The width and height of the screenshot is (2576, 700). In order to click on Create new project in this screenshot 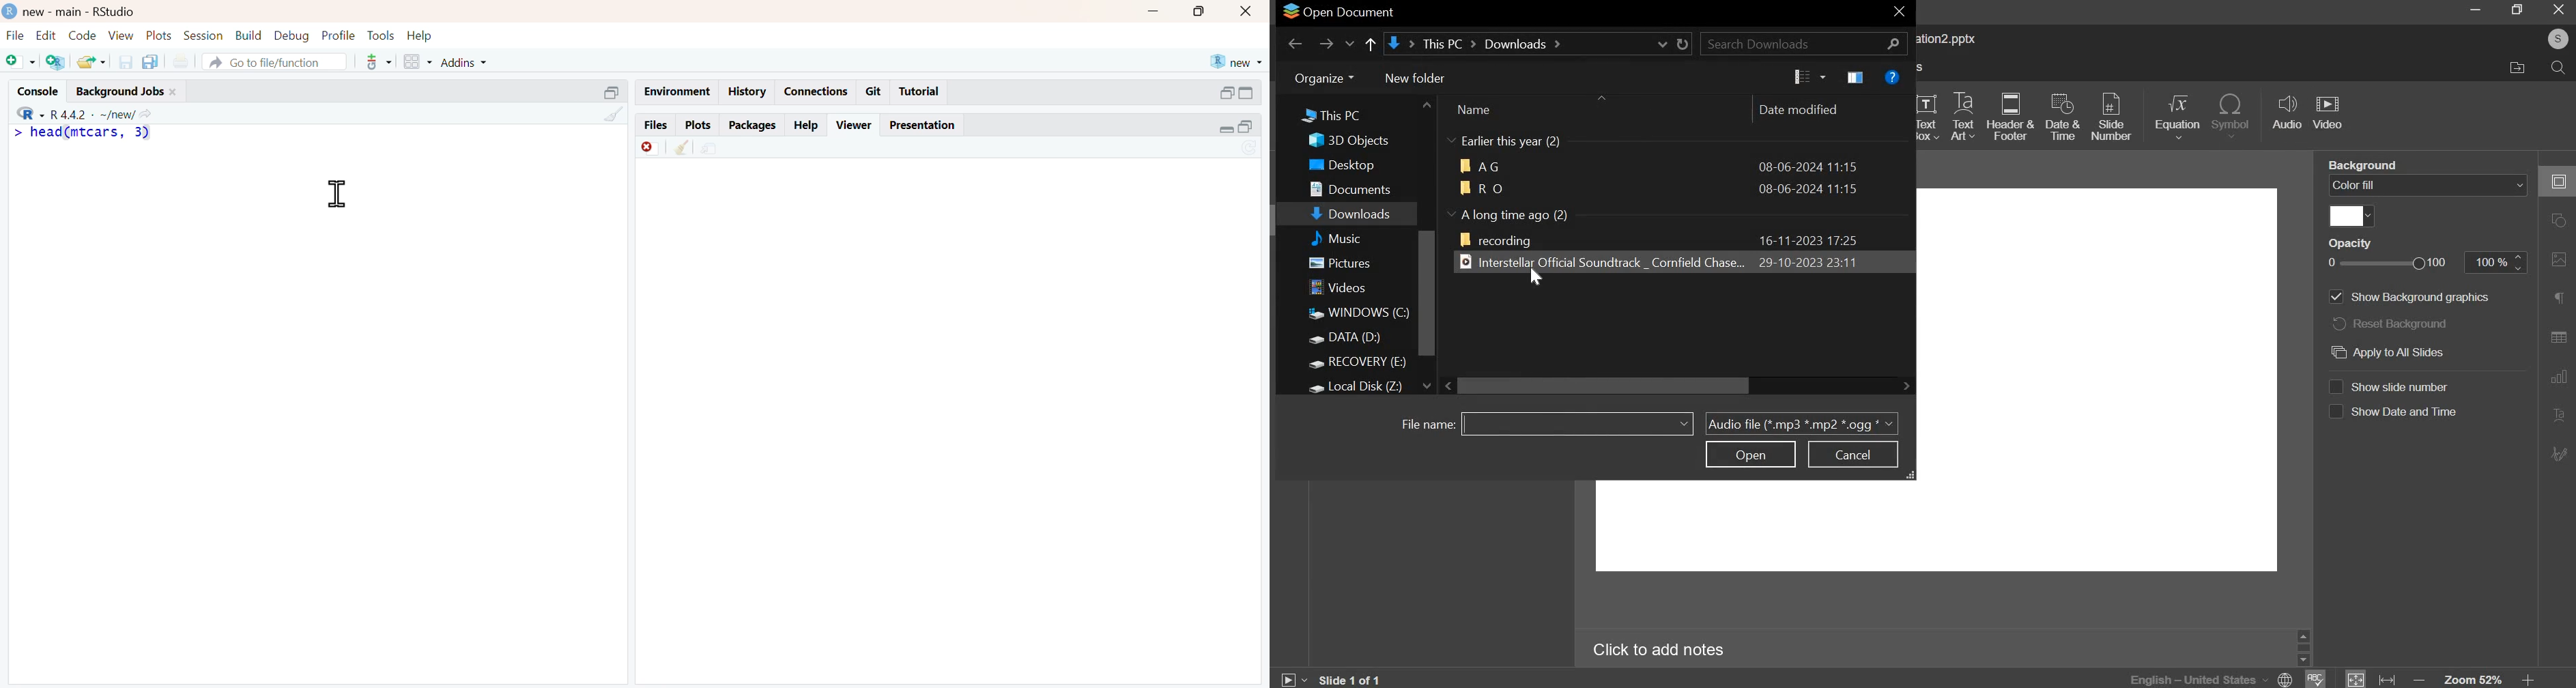, I will do `click(54, 62)`.